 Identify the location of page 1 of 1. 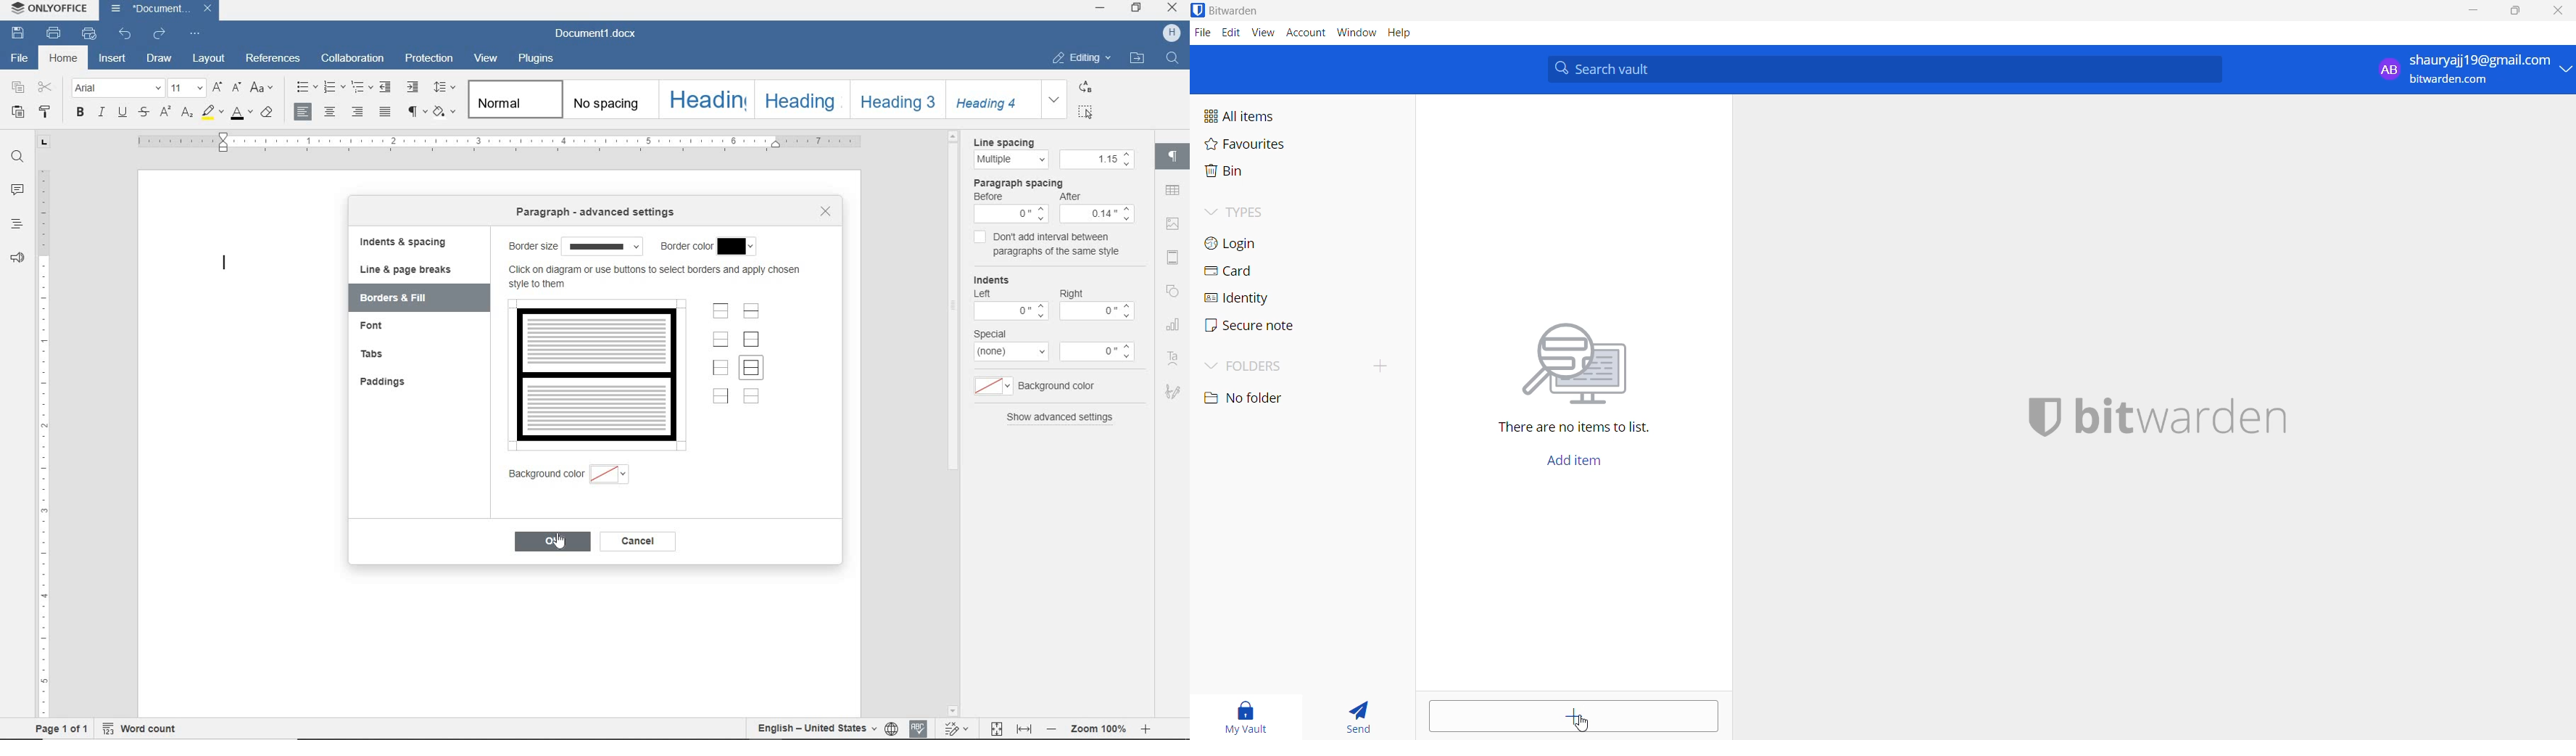
(60, 731).